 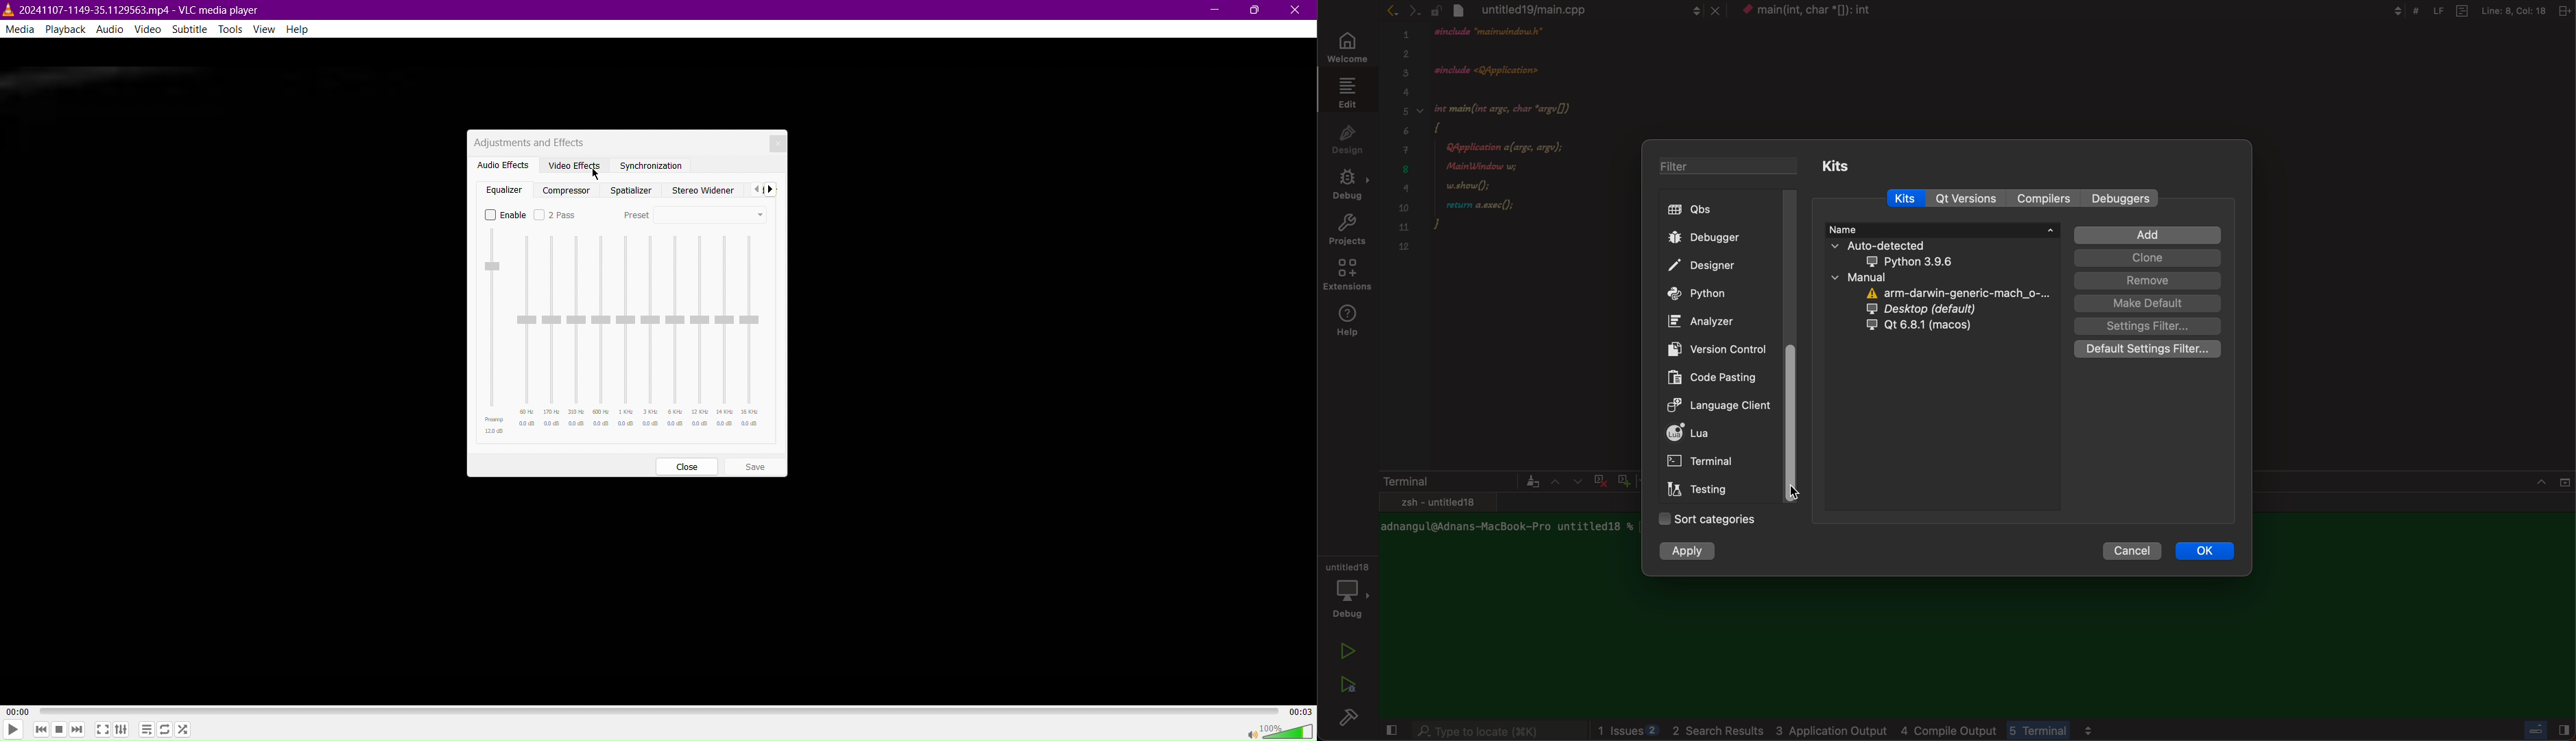 I want to click on Random, so click(x=182, y=729).